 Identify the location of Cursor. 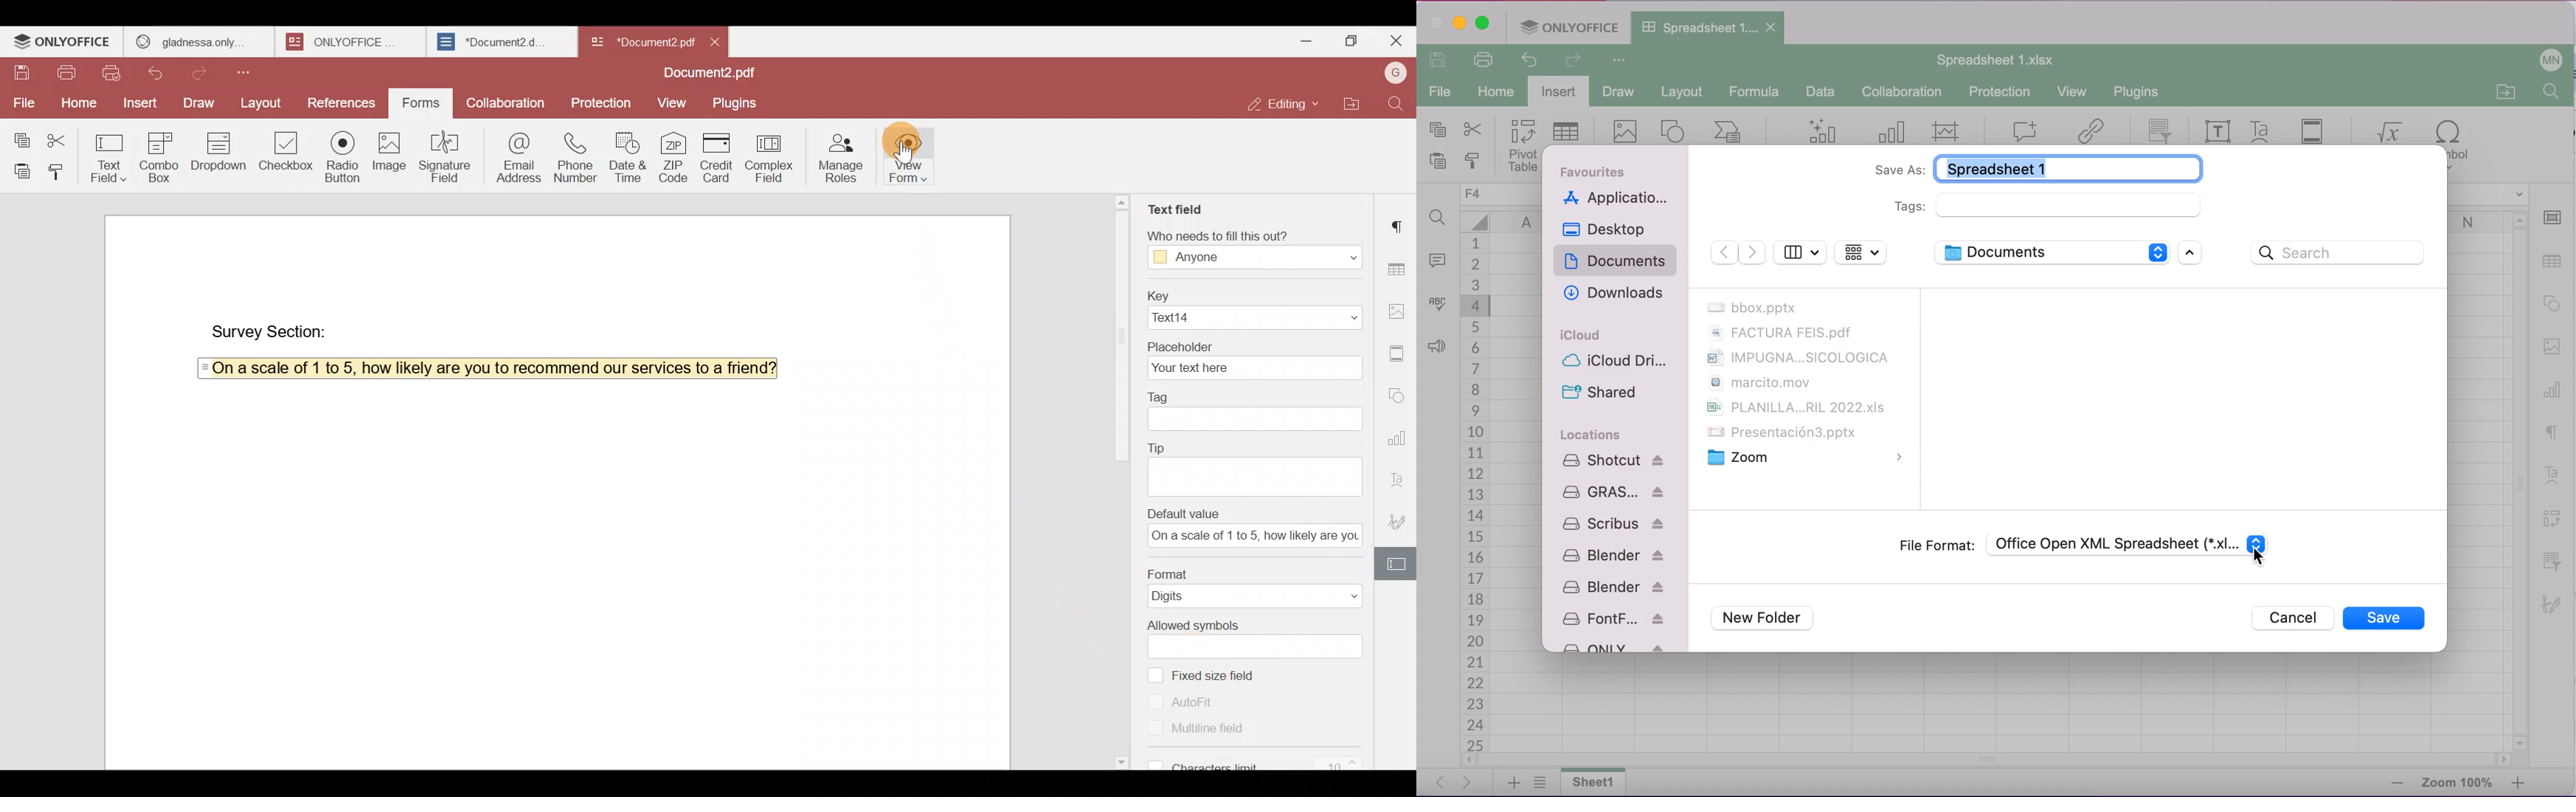
(902, 148).